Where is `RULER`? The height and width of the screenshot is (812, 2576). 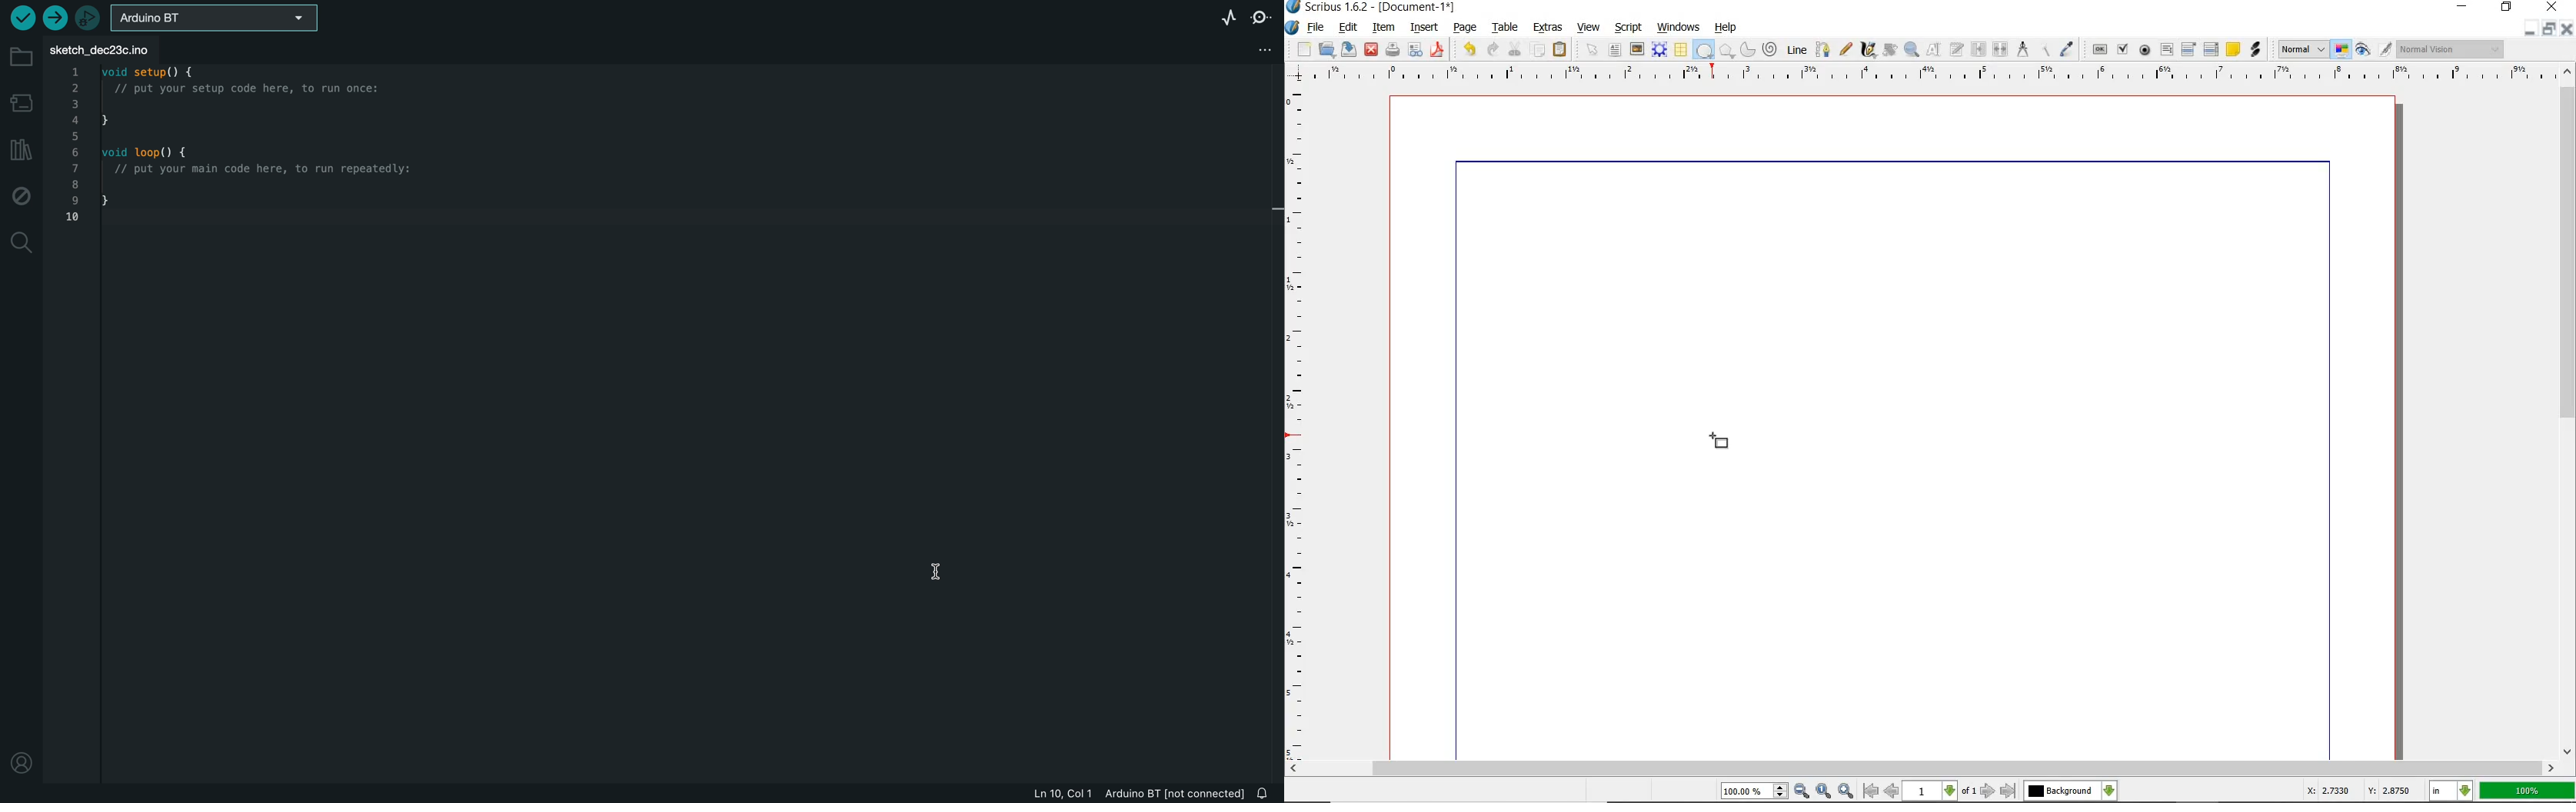
RULER is located at coordinates (1926, 75).